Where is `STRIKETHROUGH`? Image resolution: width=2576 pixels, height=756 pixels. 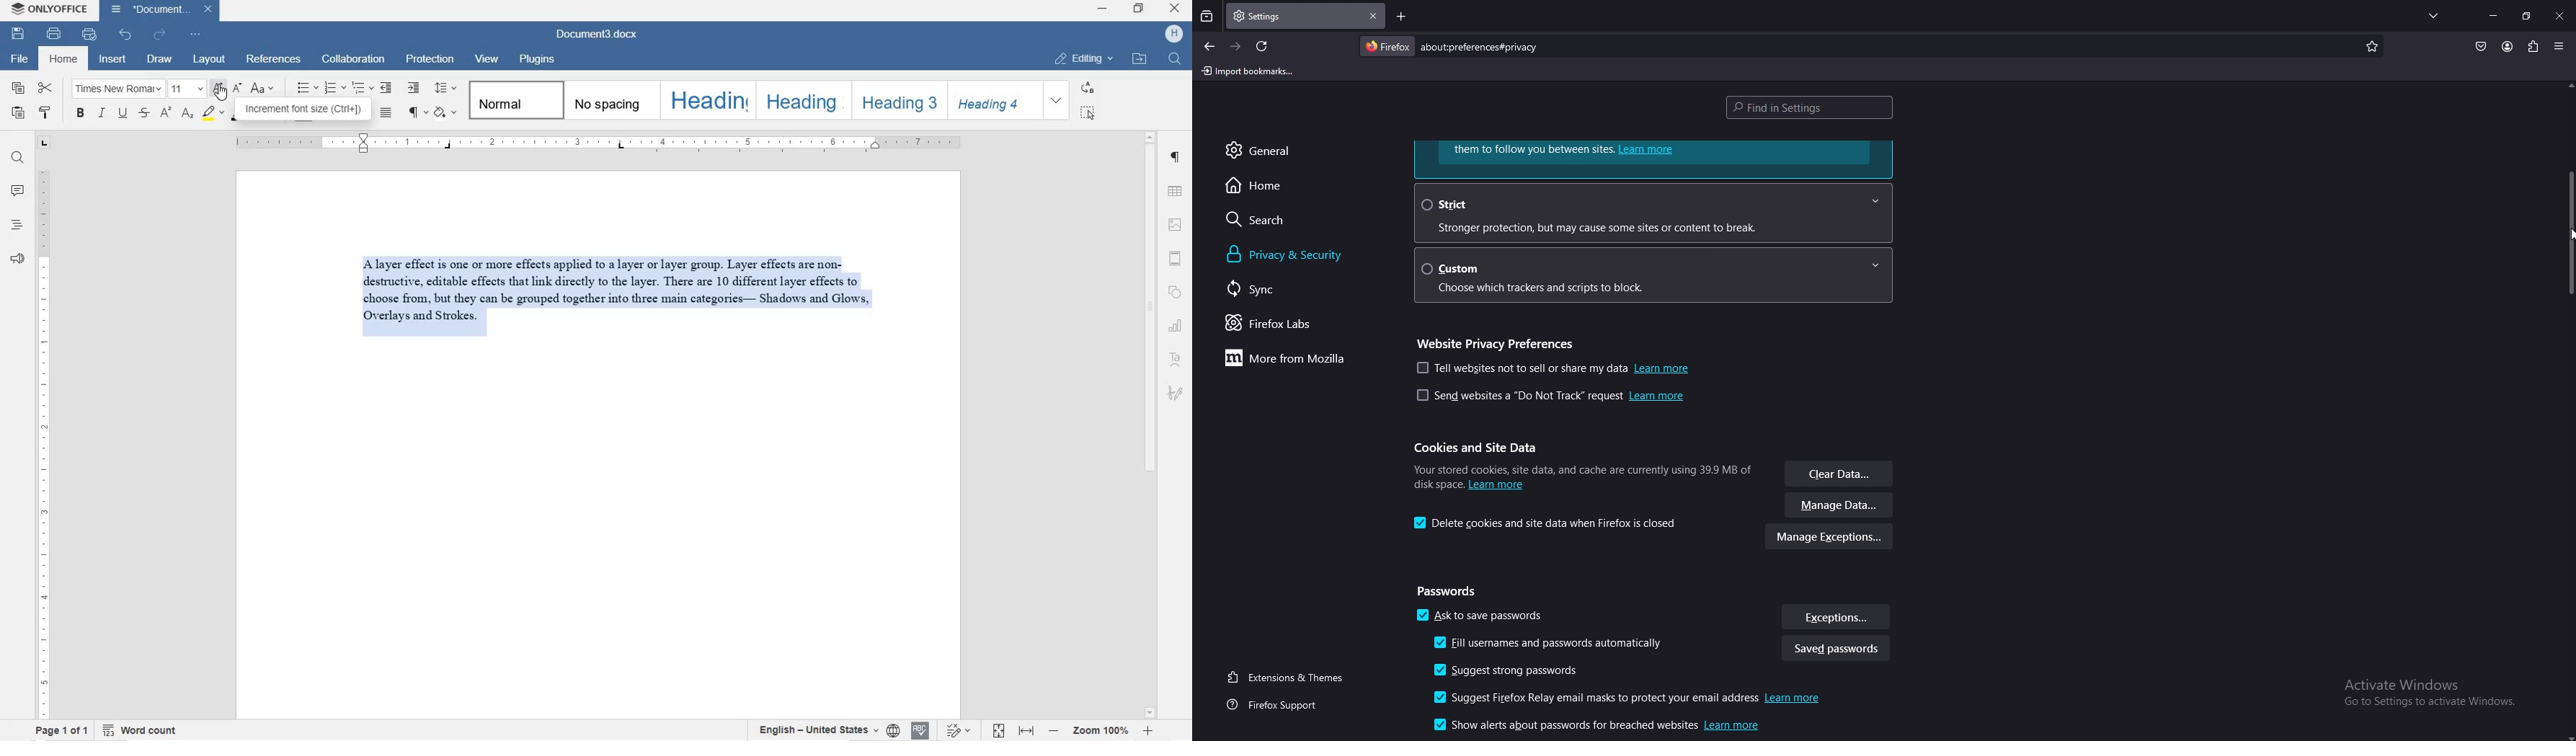
STRIKETHROUGH is located at coordinates (144, 114).